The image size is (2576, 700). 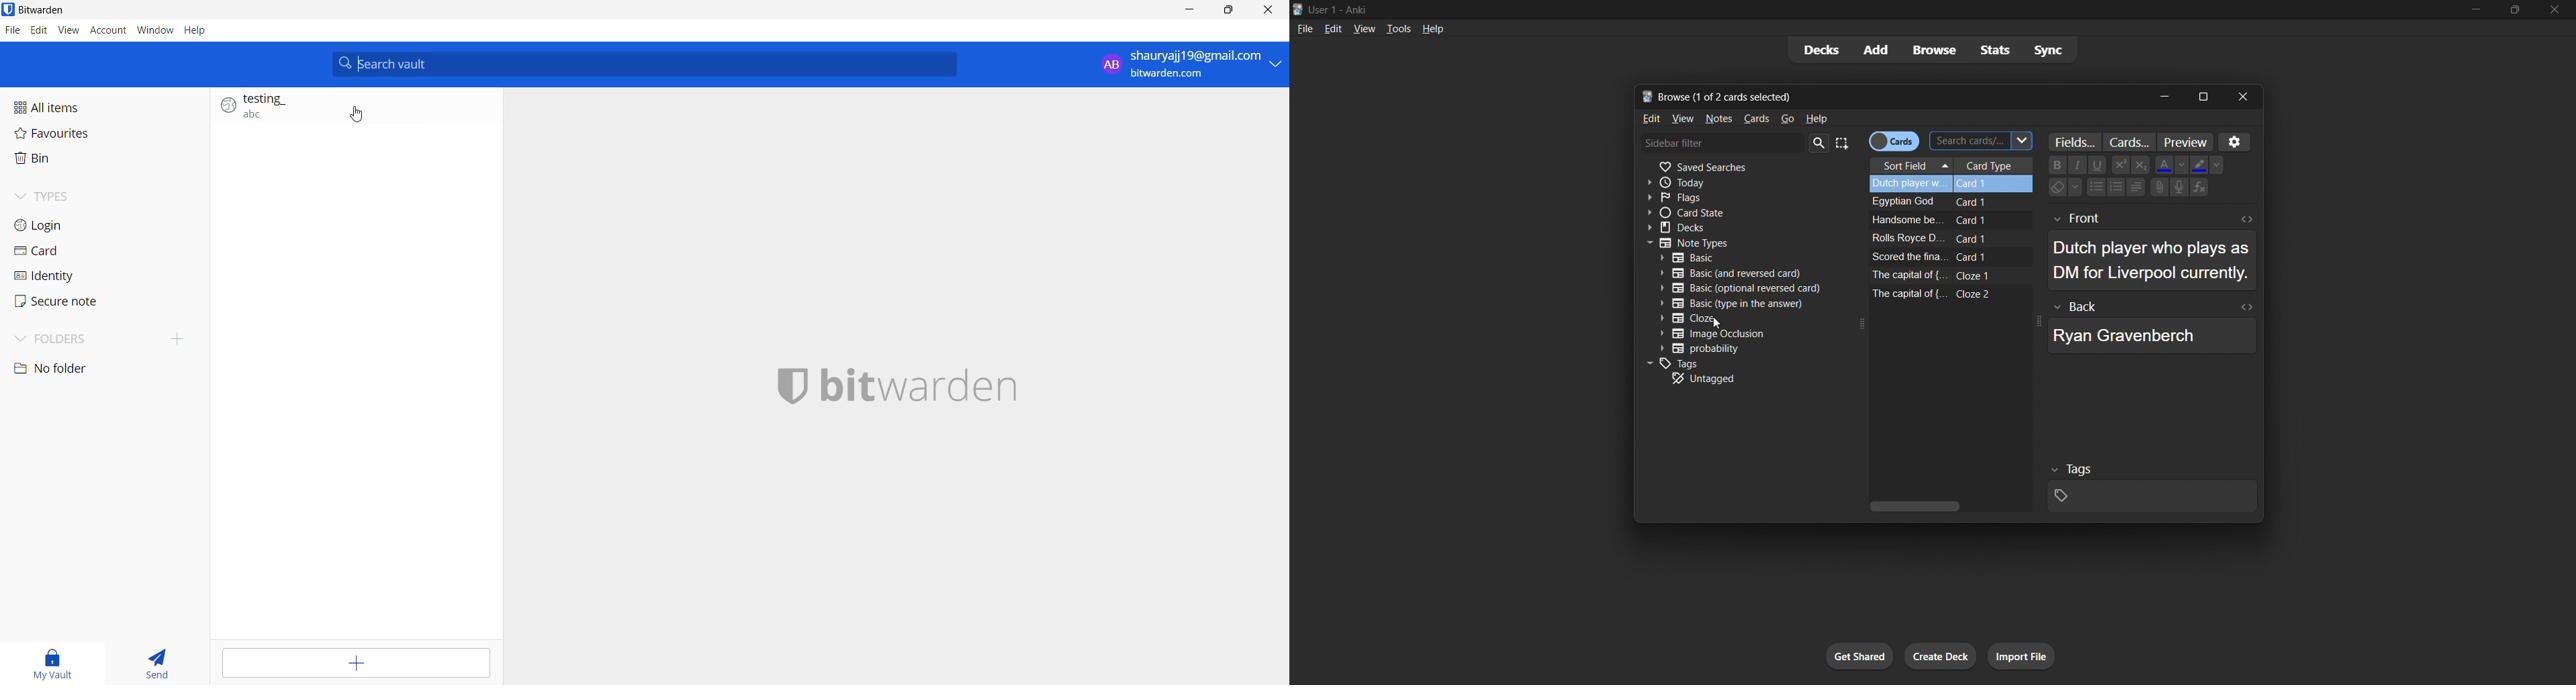 What do you see at coordinates (350, 109) in the screenshot?
I see `Login entry` at bounding box center [350, 109].